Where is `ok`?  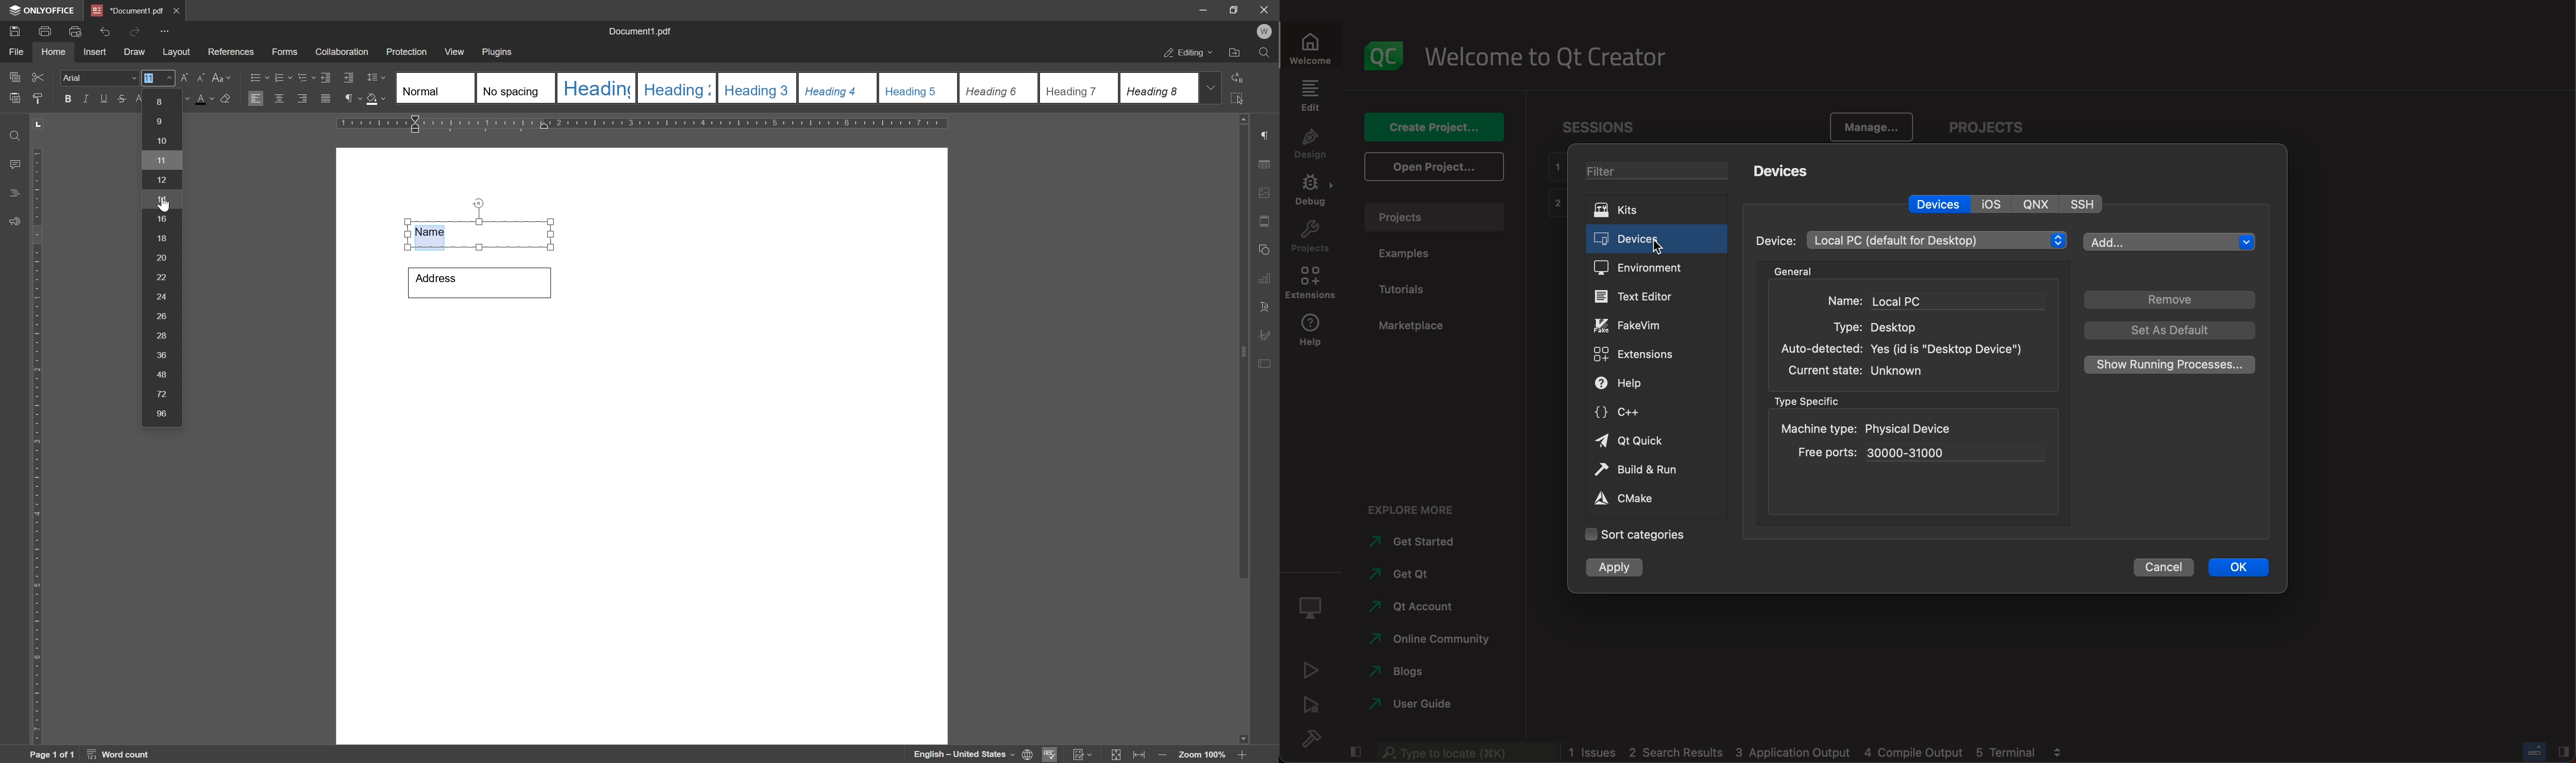
ok is located at coordinates (2243, 568).